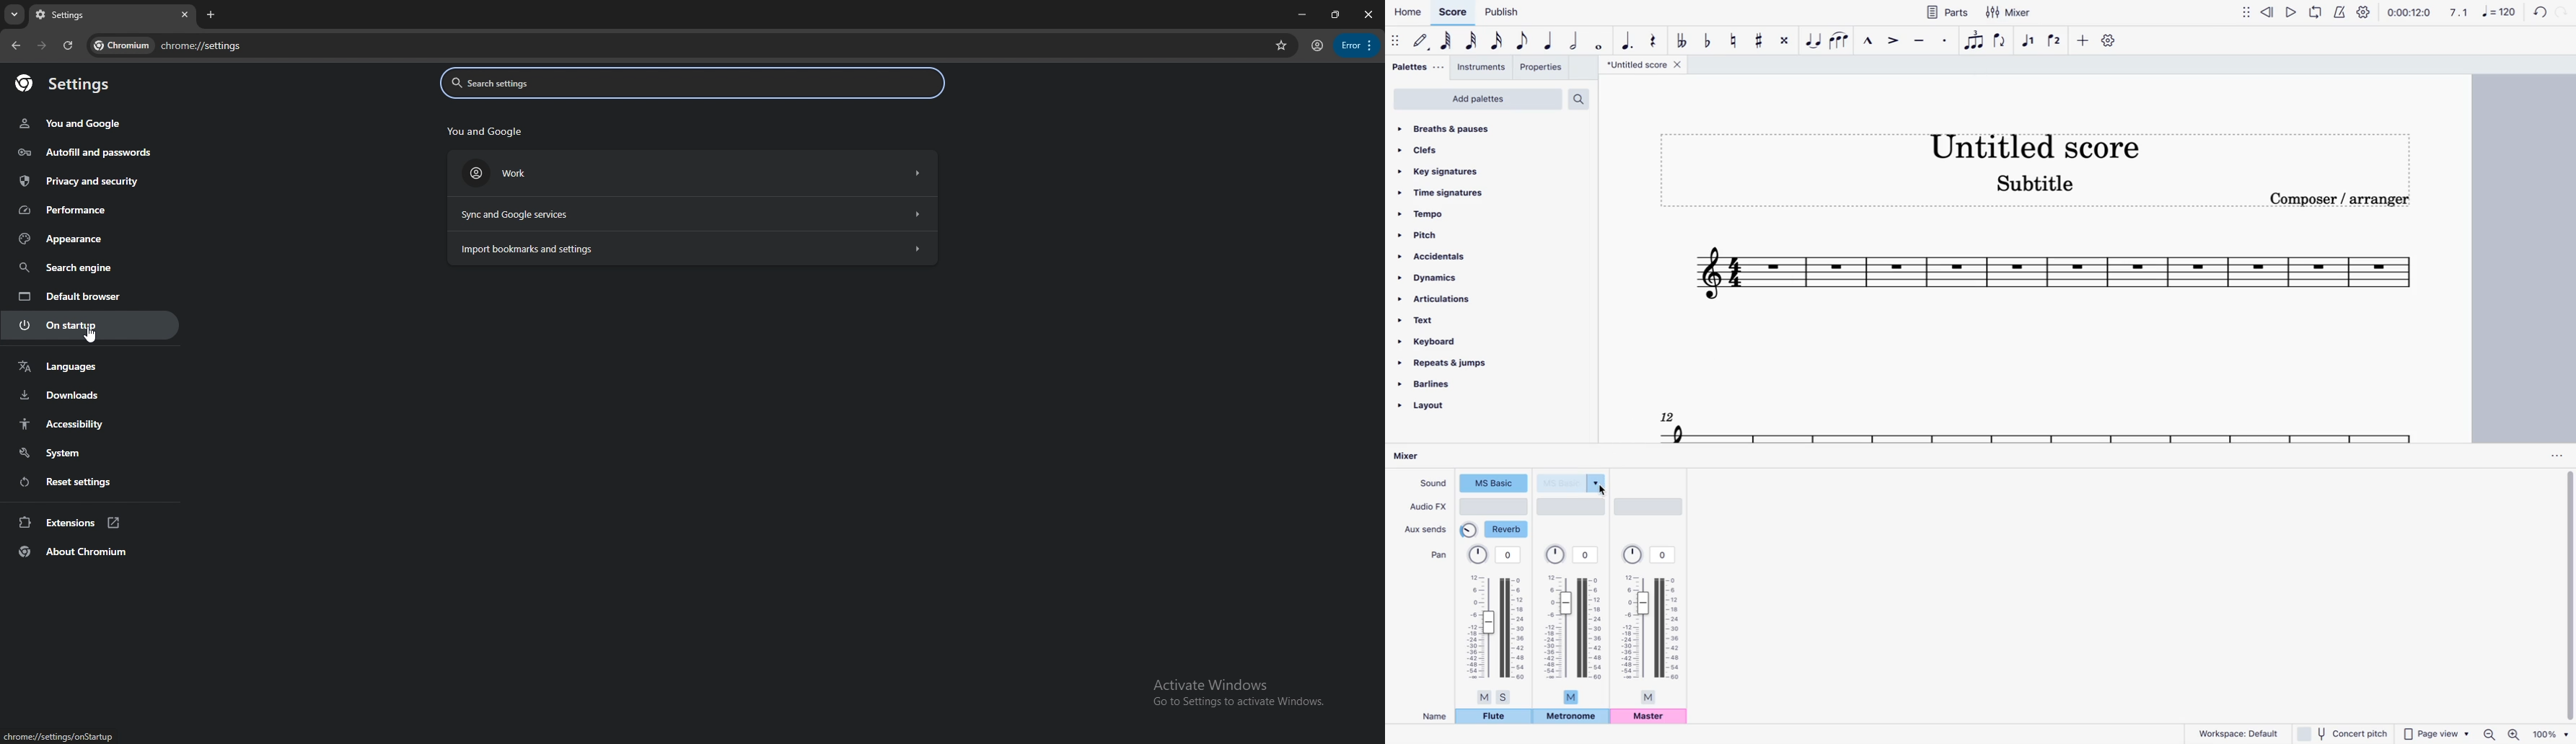  Describe the element at coordinates (83, 181) in the screenshot. I see `privacy and security` at that location.